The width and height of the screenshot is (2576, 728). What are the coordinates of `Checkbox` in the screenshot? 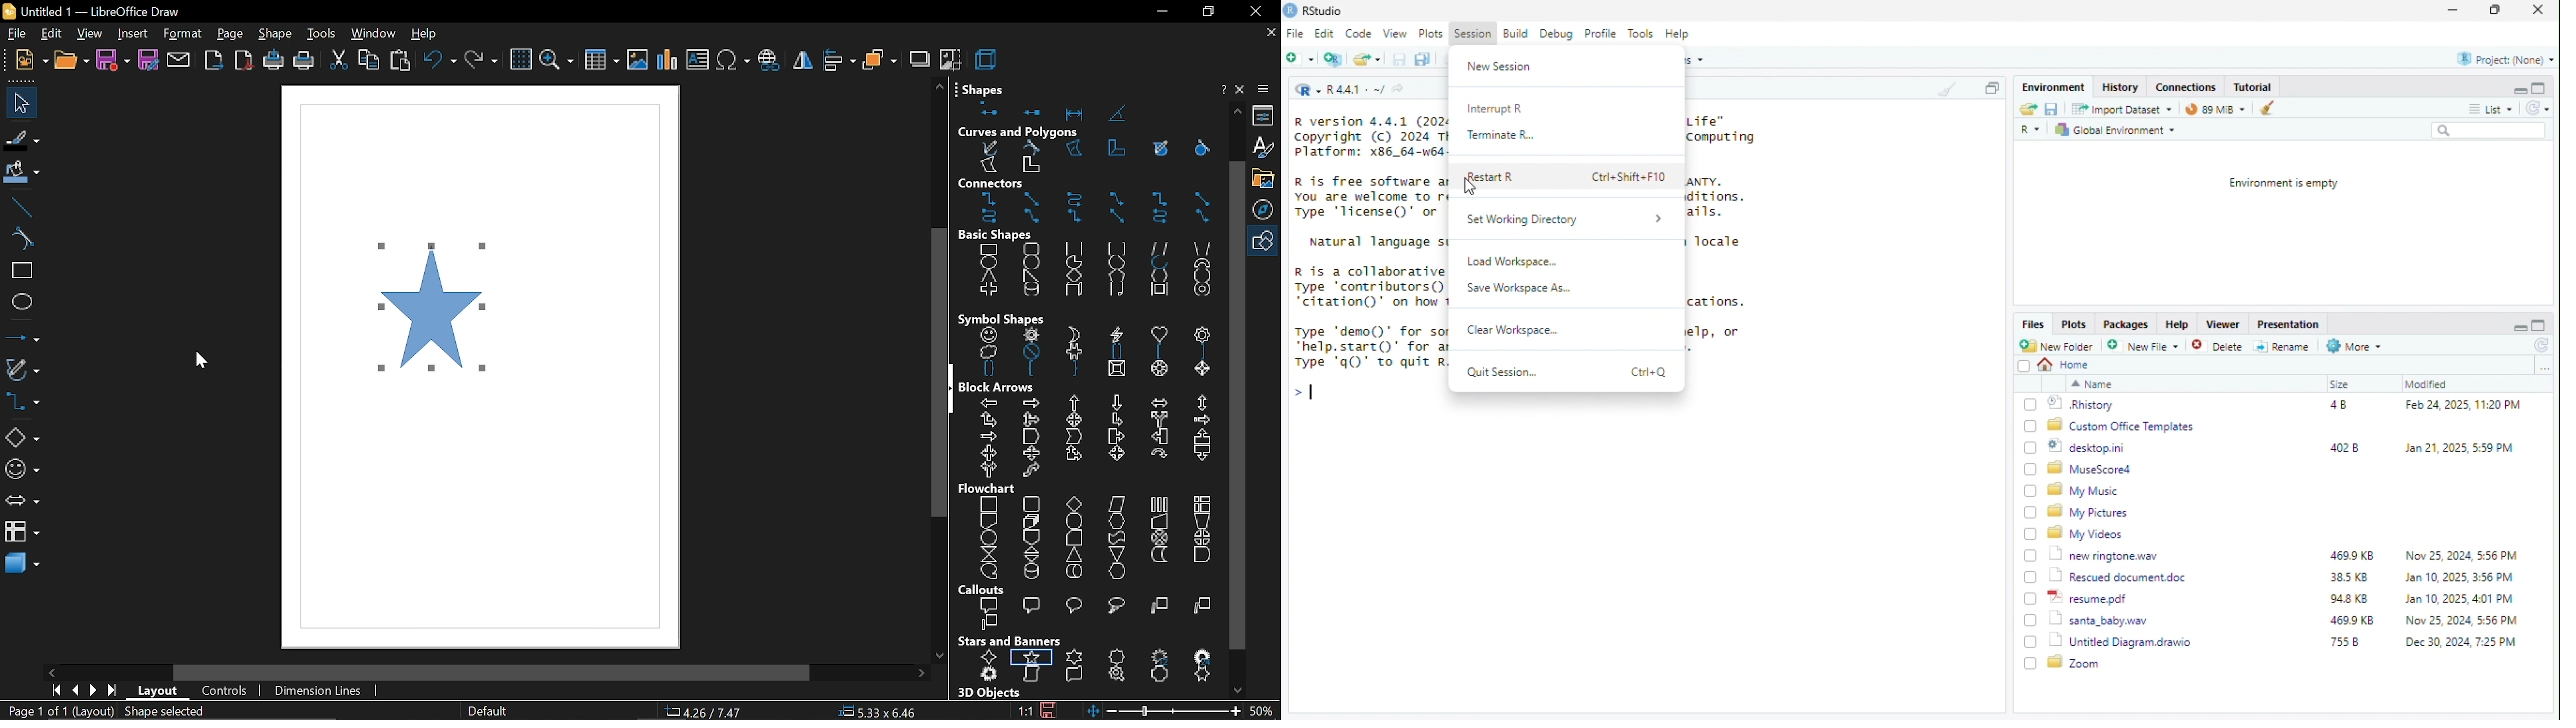 It's located at (2031, 578).